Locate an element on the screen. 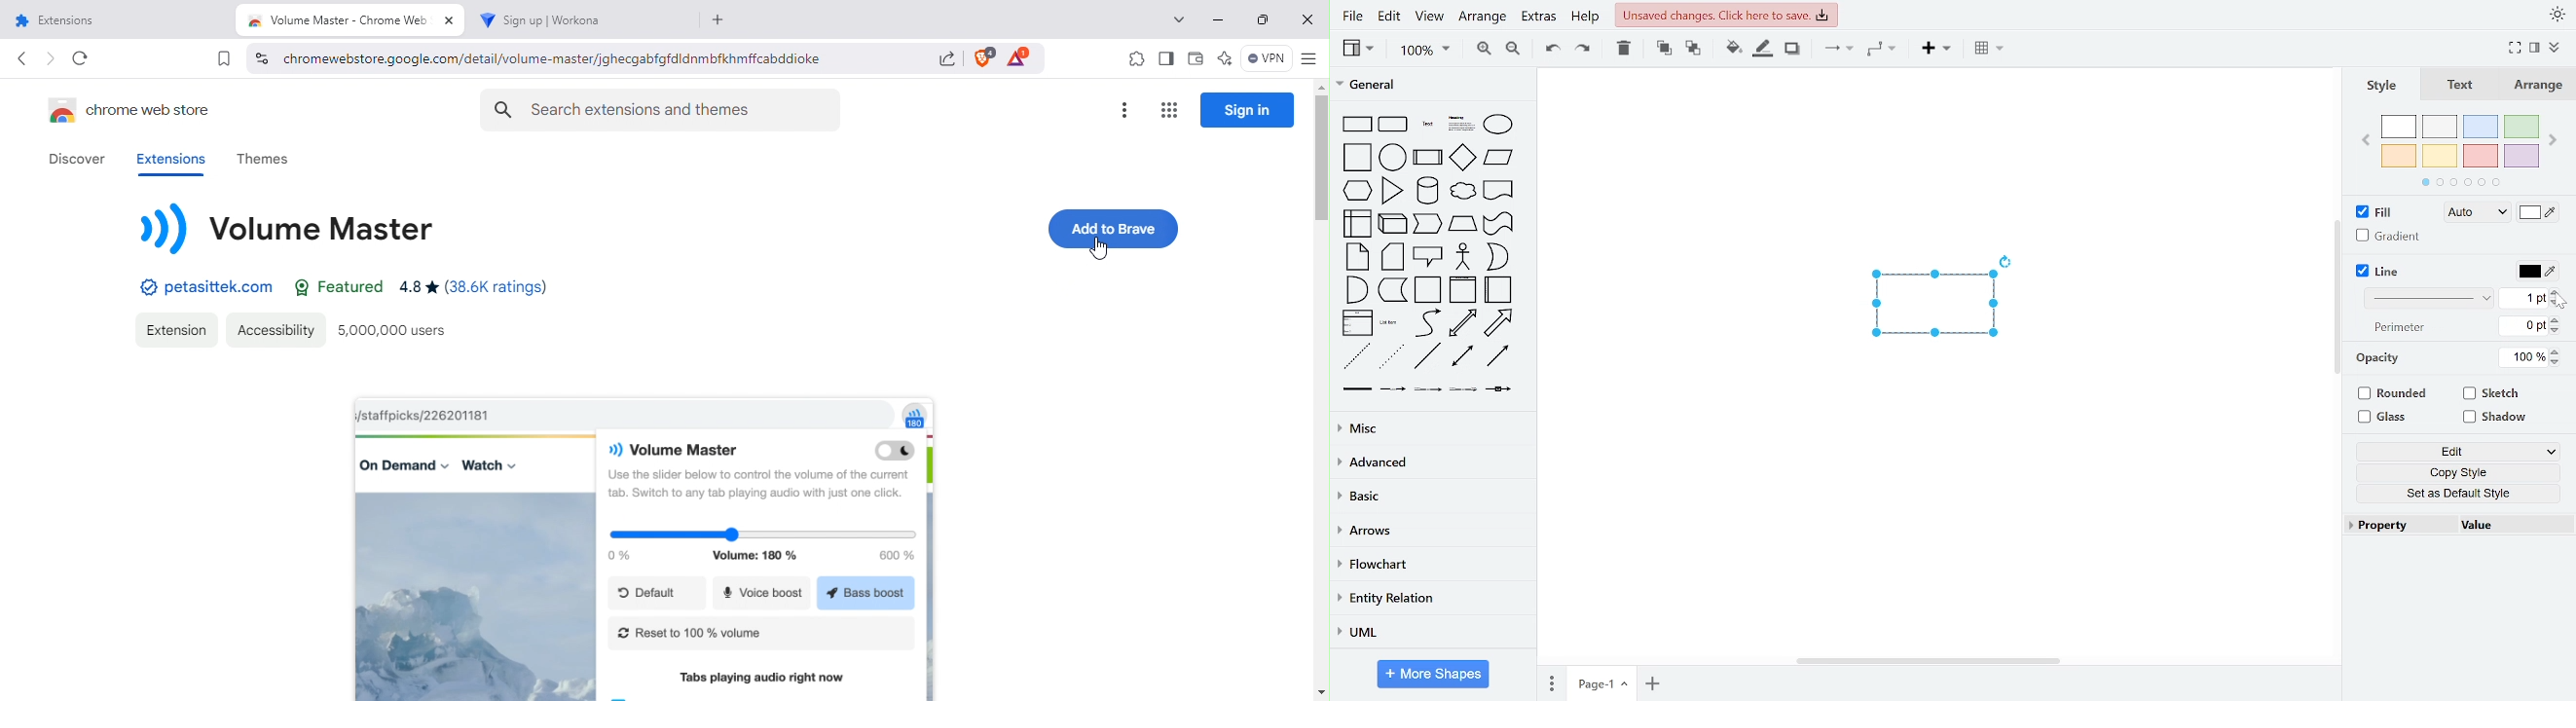 This screenshot has height=728, width=2576. arrange is located at coordinates (2538, 85).